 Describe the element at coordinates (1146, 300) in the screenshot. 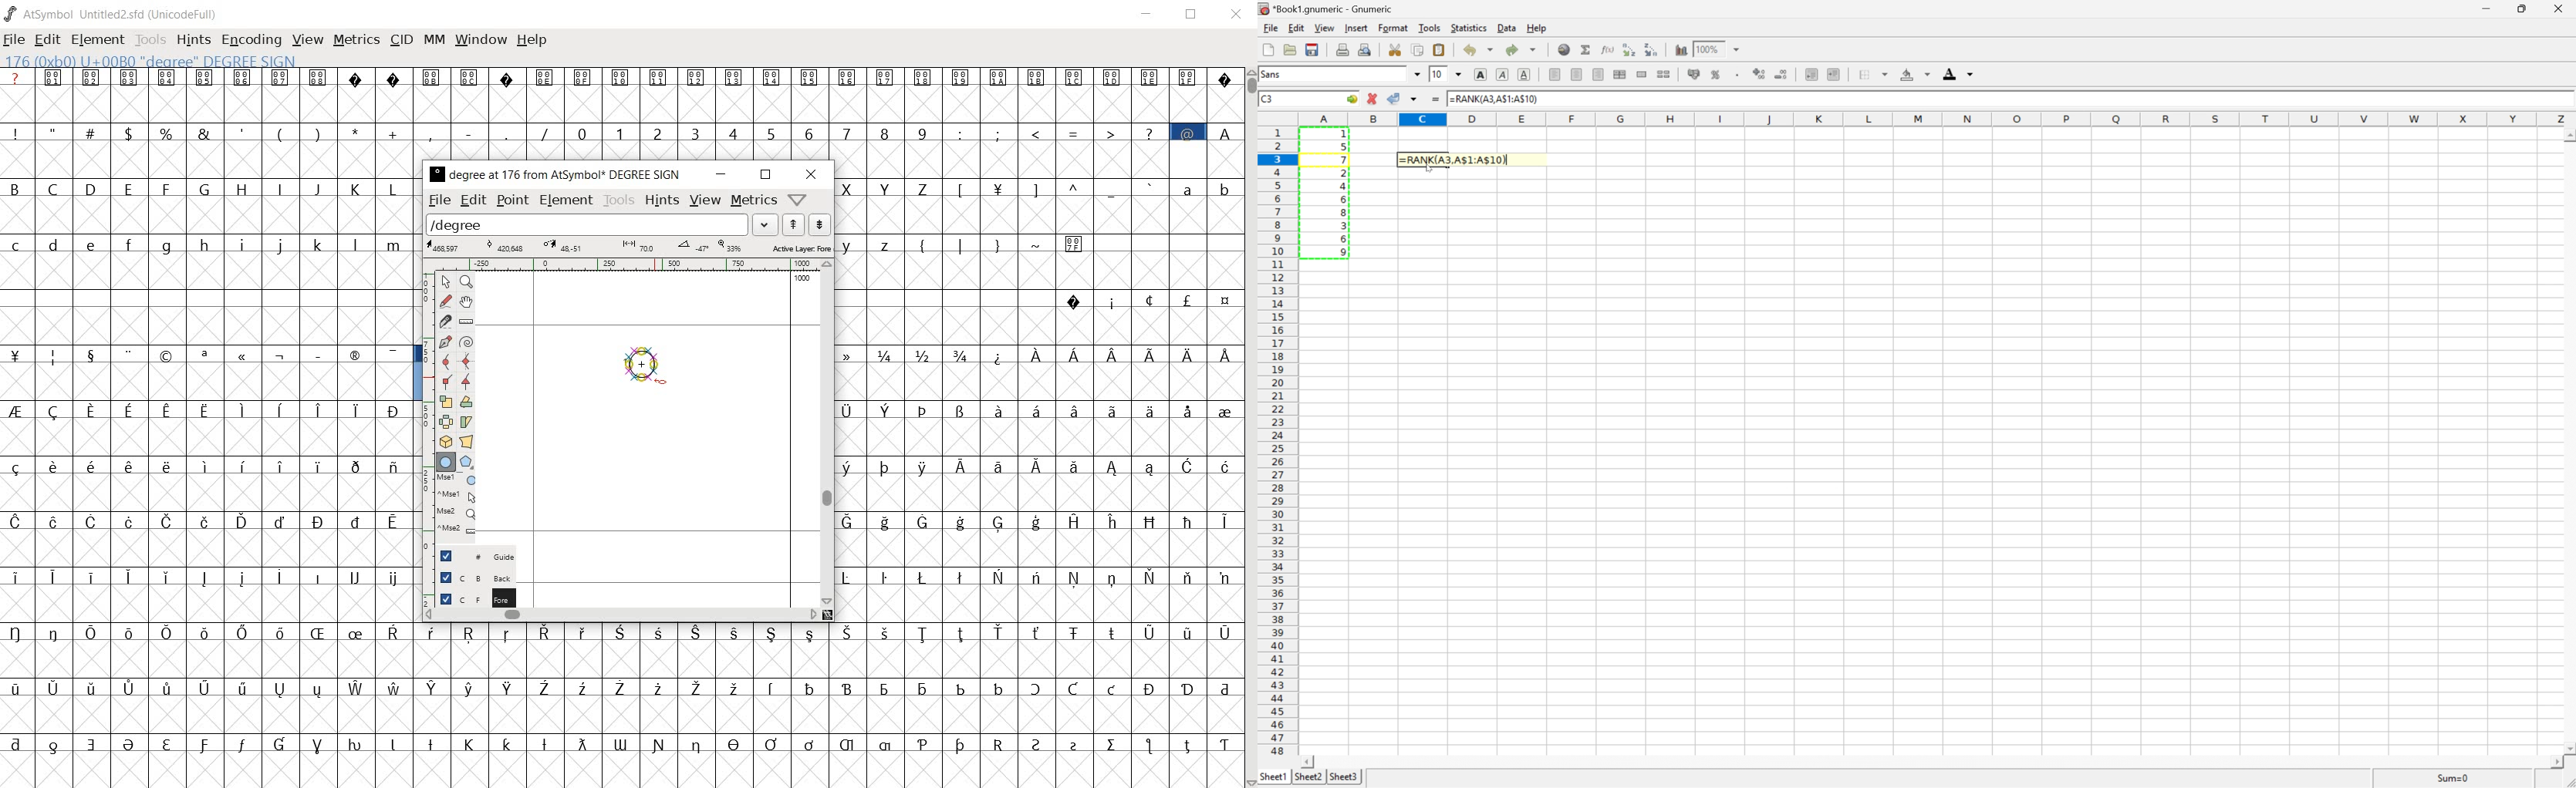

I see `special characters` at that location.